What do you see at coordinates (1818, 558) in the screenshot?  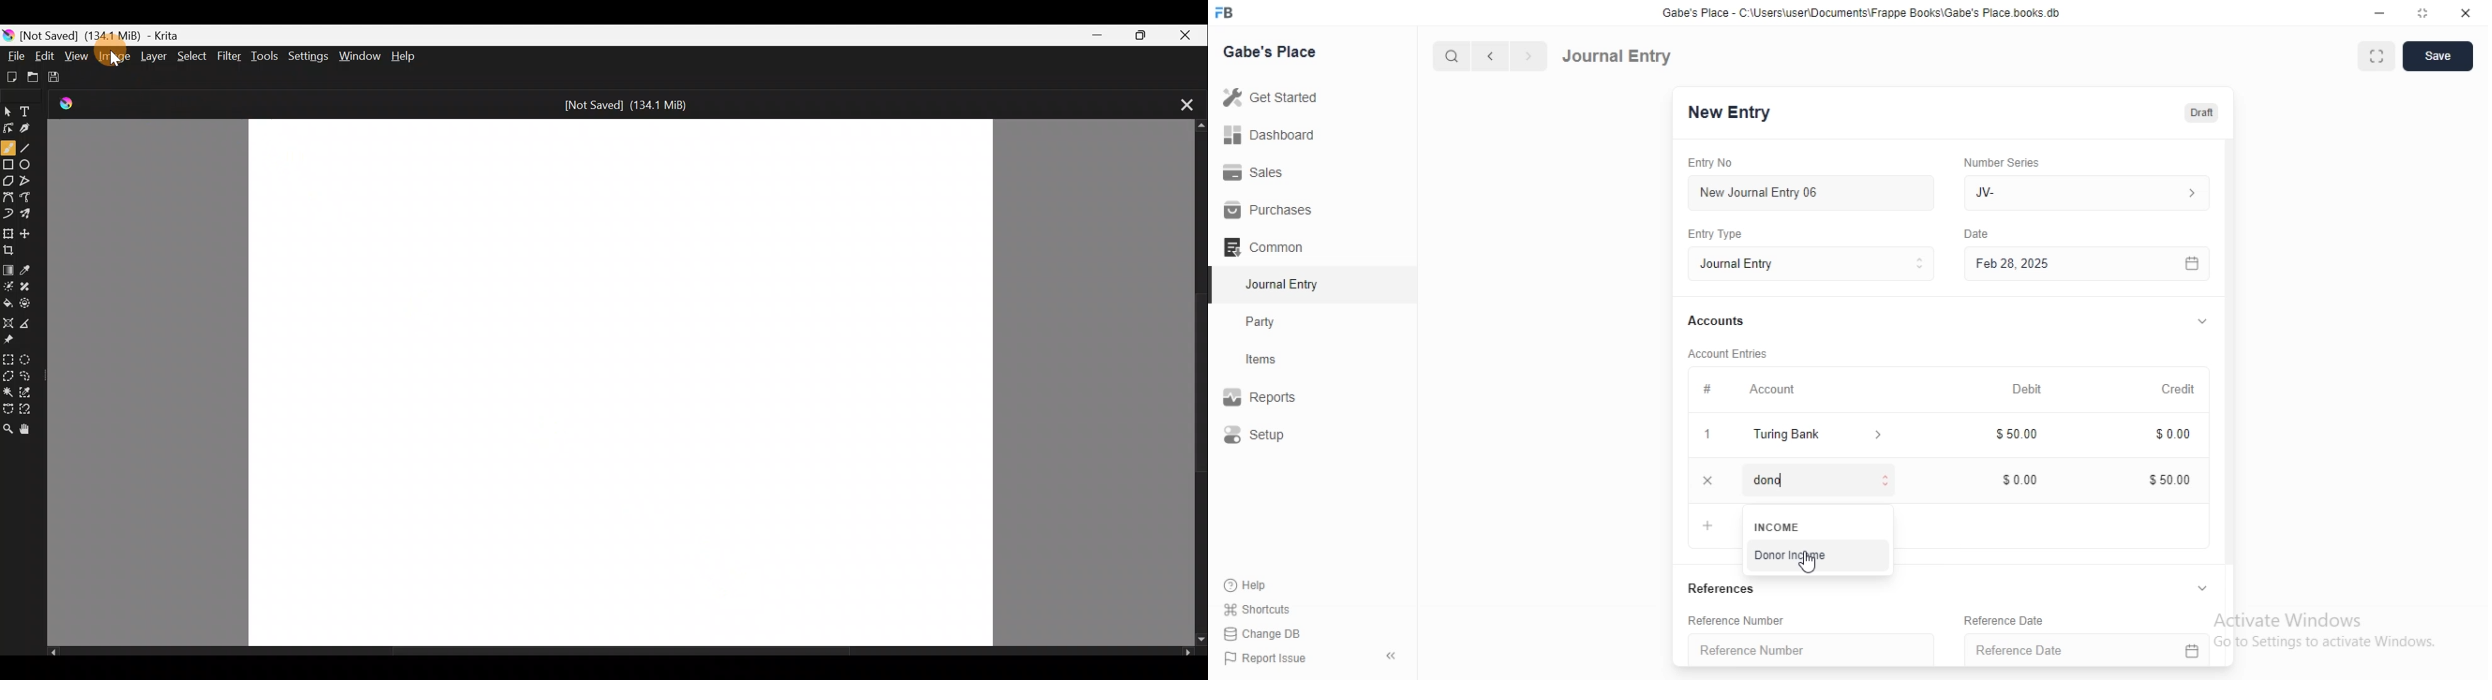 I see `‘Donor Income` at bounding box center [1818, 558].